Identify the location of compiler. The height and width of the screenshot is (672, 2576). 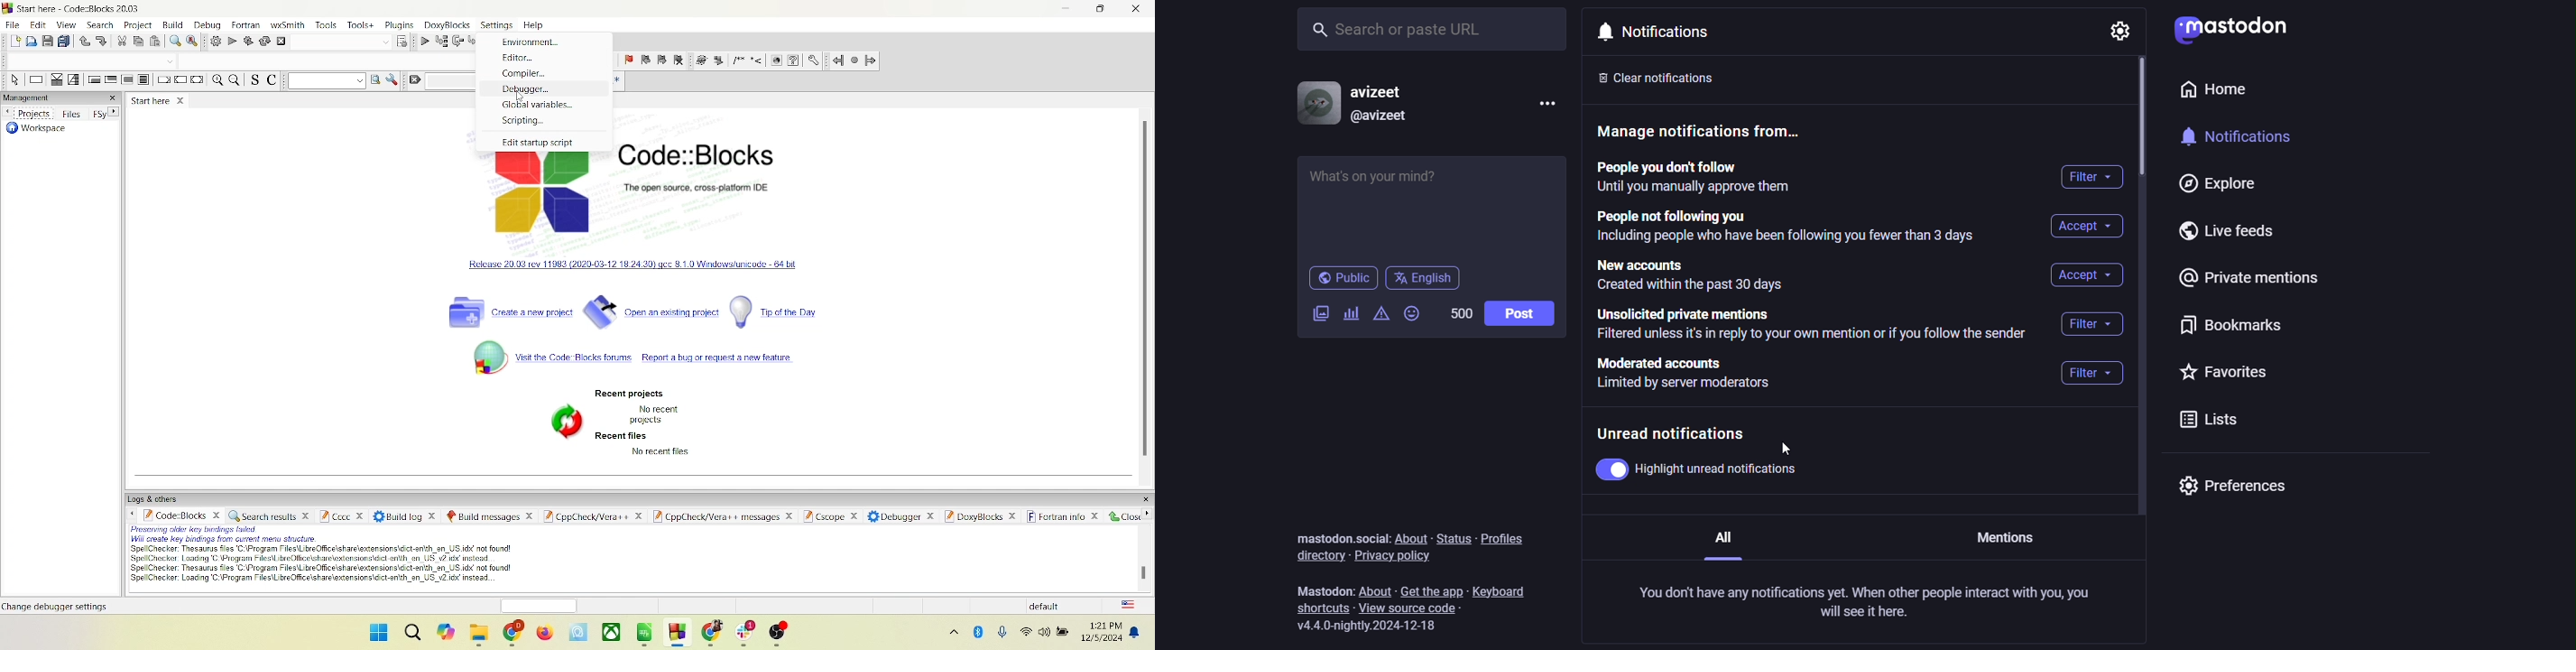
(523, 74).